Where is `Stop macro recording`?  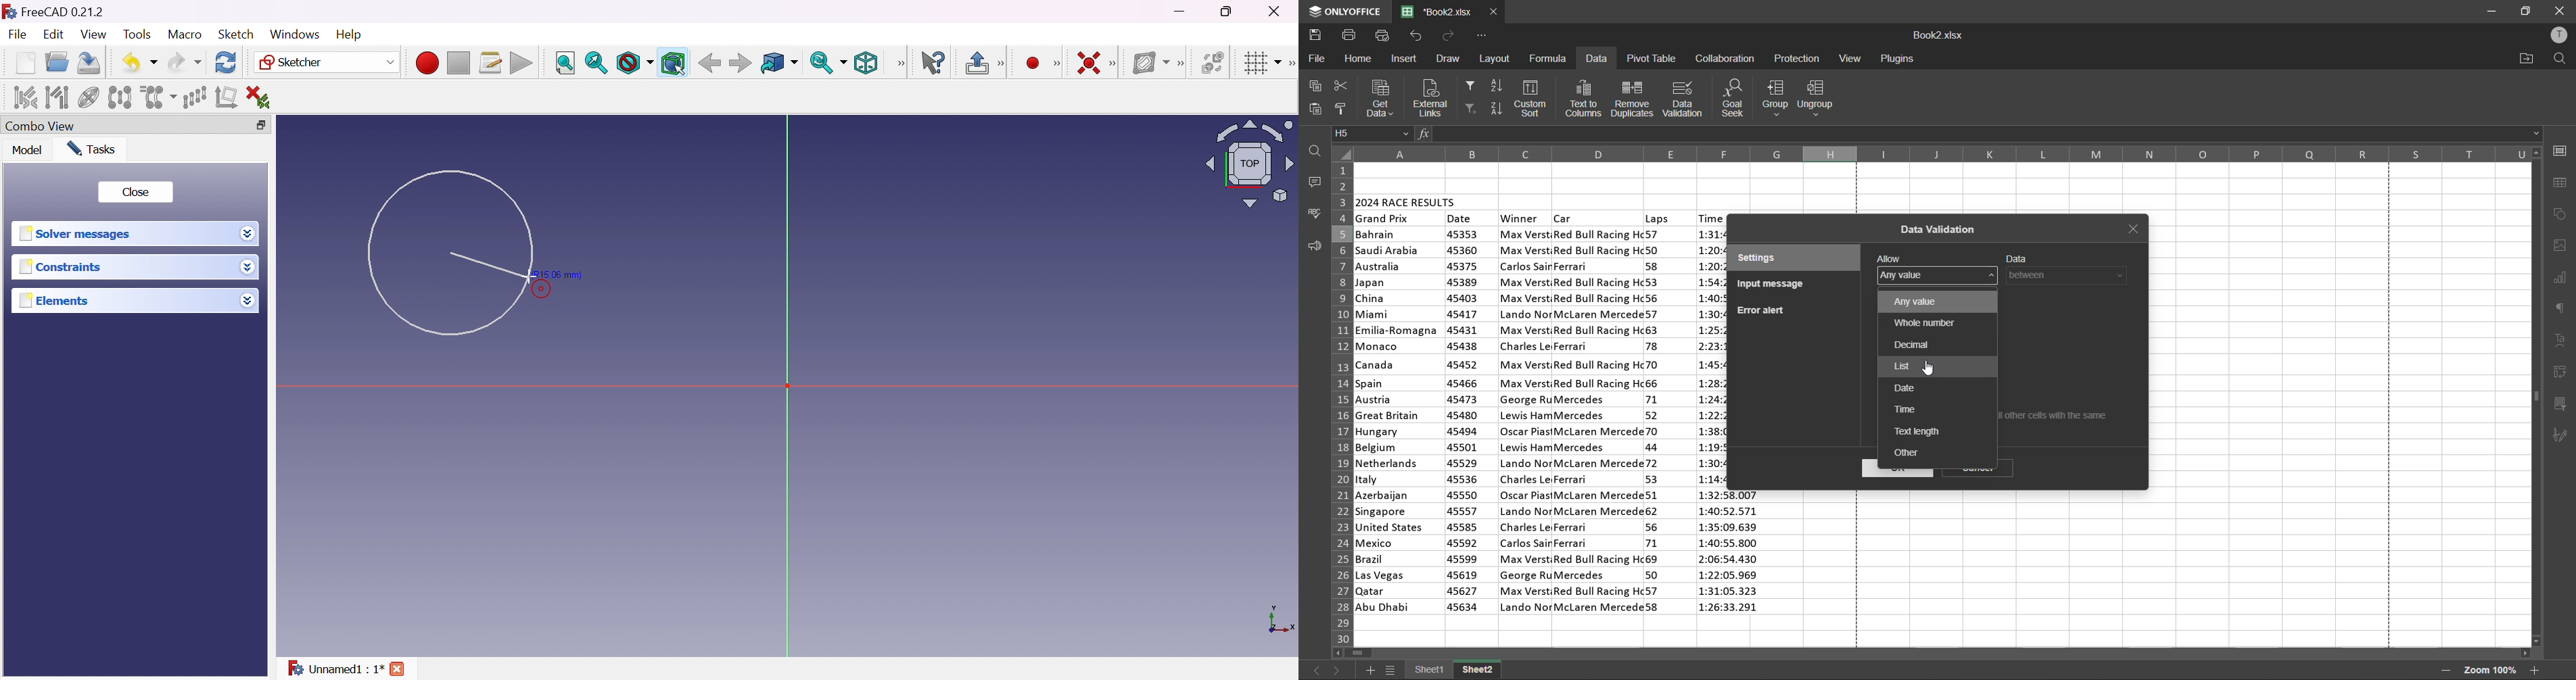 Stop macro recording is located at coordinates (457, 64).